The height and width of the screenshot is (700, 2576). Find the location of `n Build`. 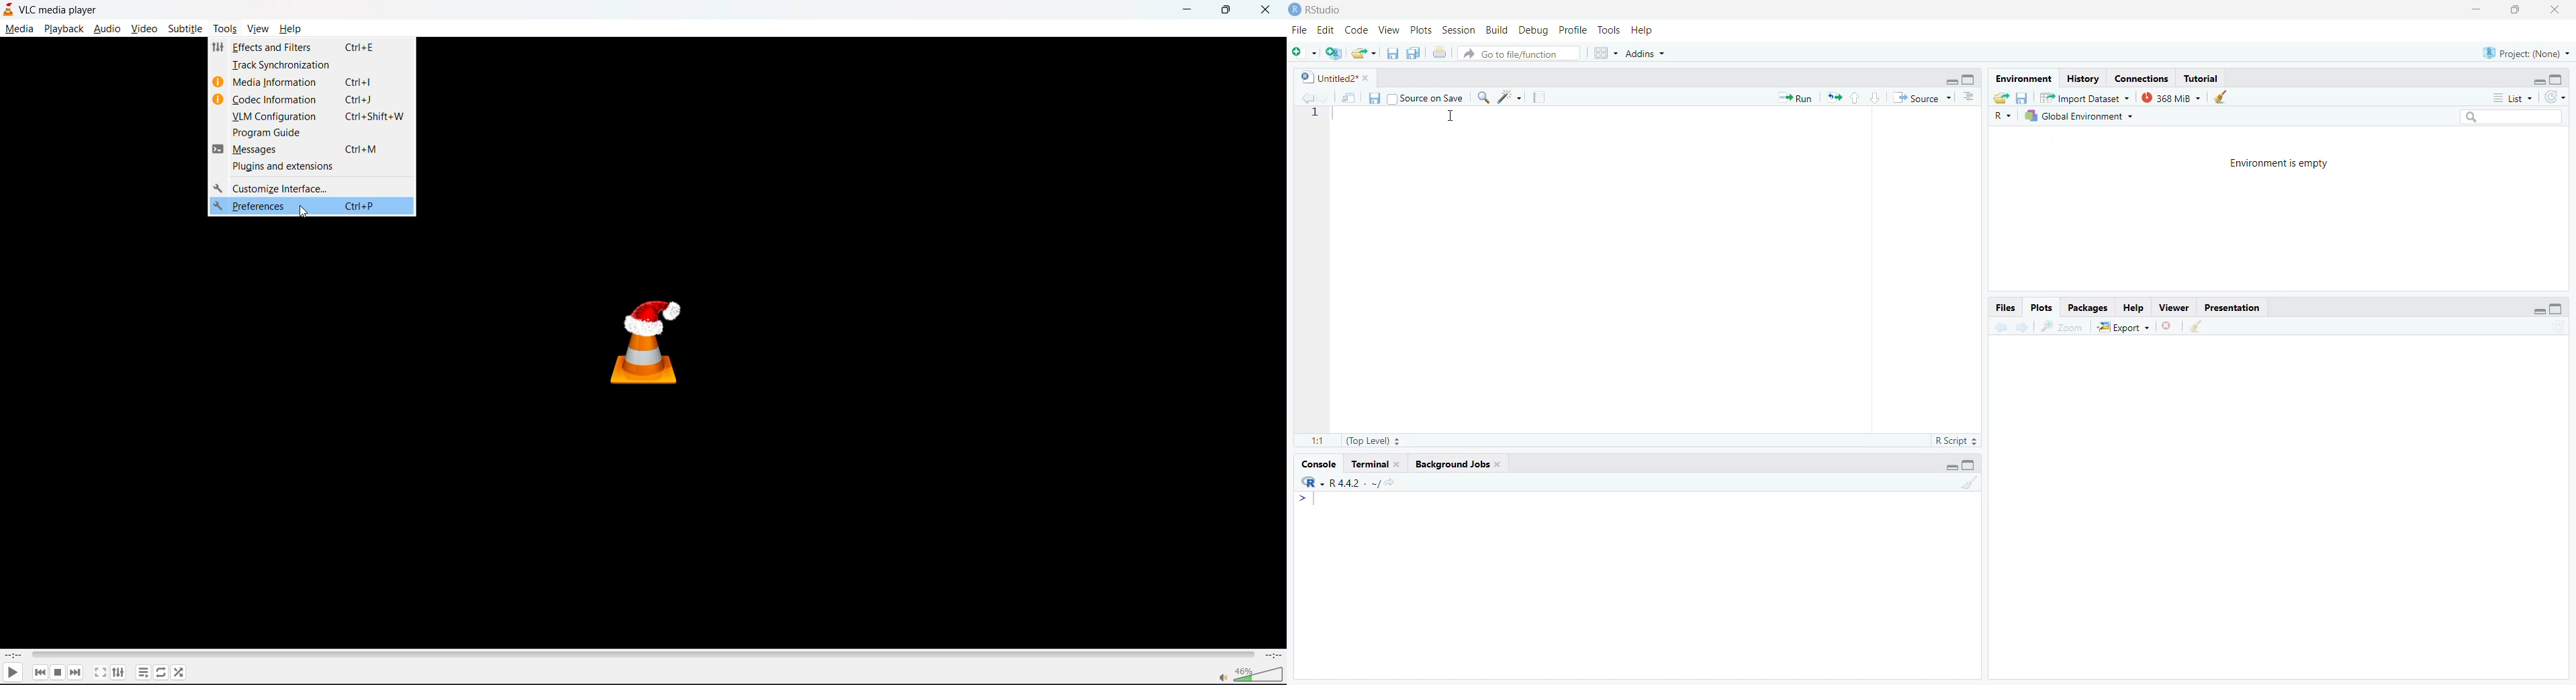

n Build is located at coordinates (1496, 31).